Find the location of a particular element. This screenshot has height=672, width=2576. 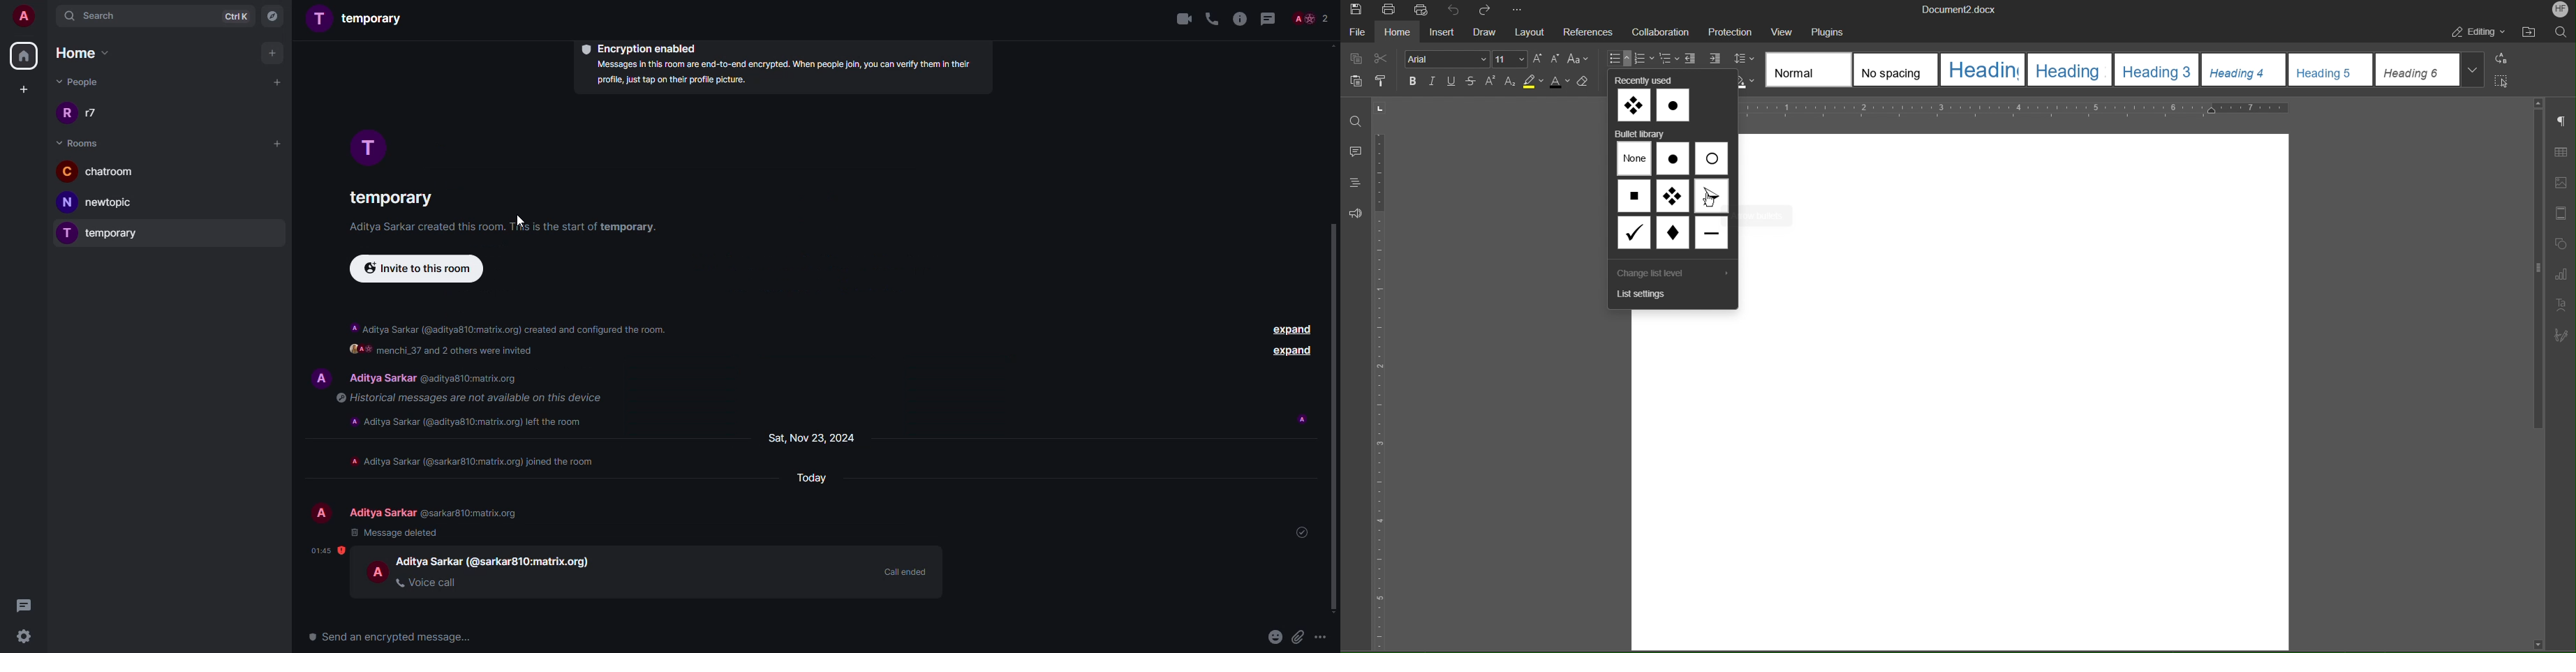

Feedback and Support is located at coordinates (1359, 213).